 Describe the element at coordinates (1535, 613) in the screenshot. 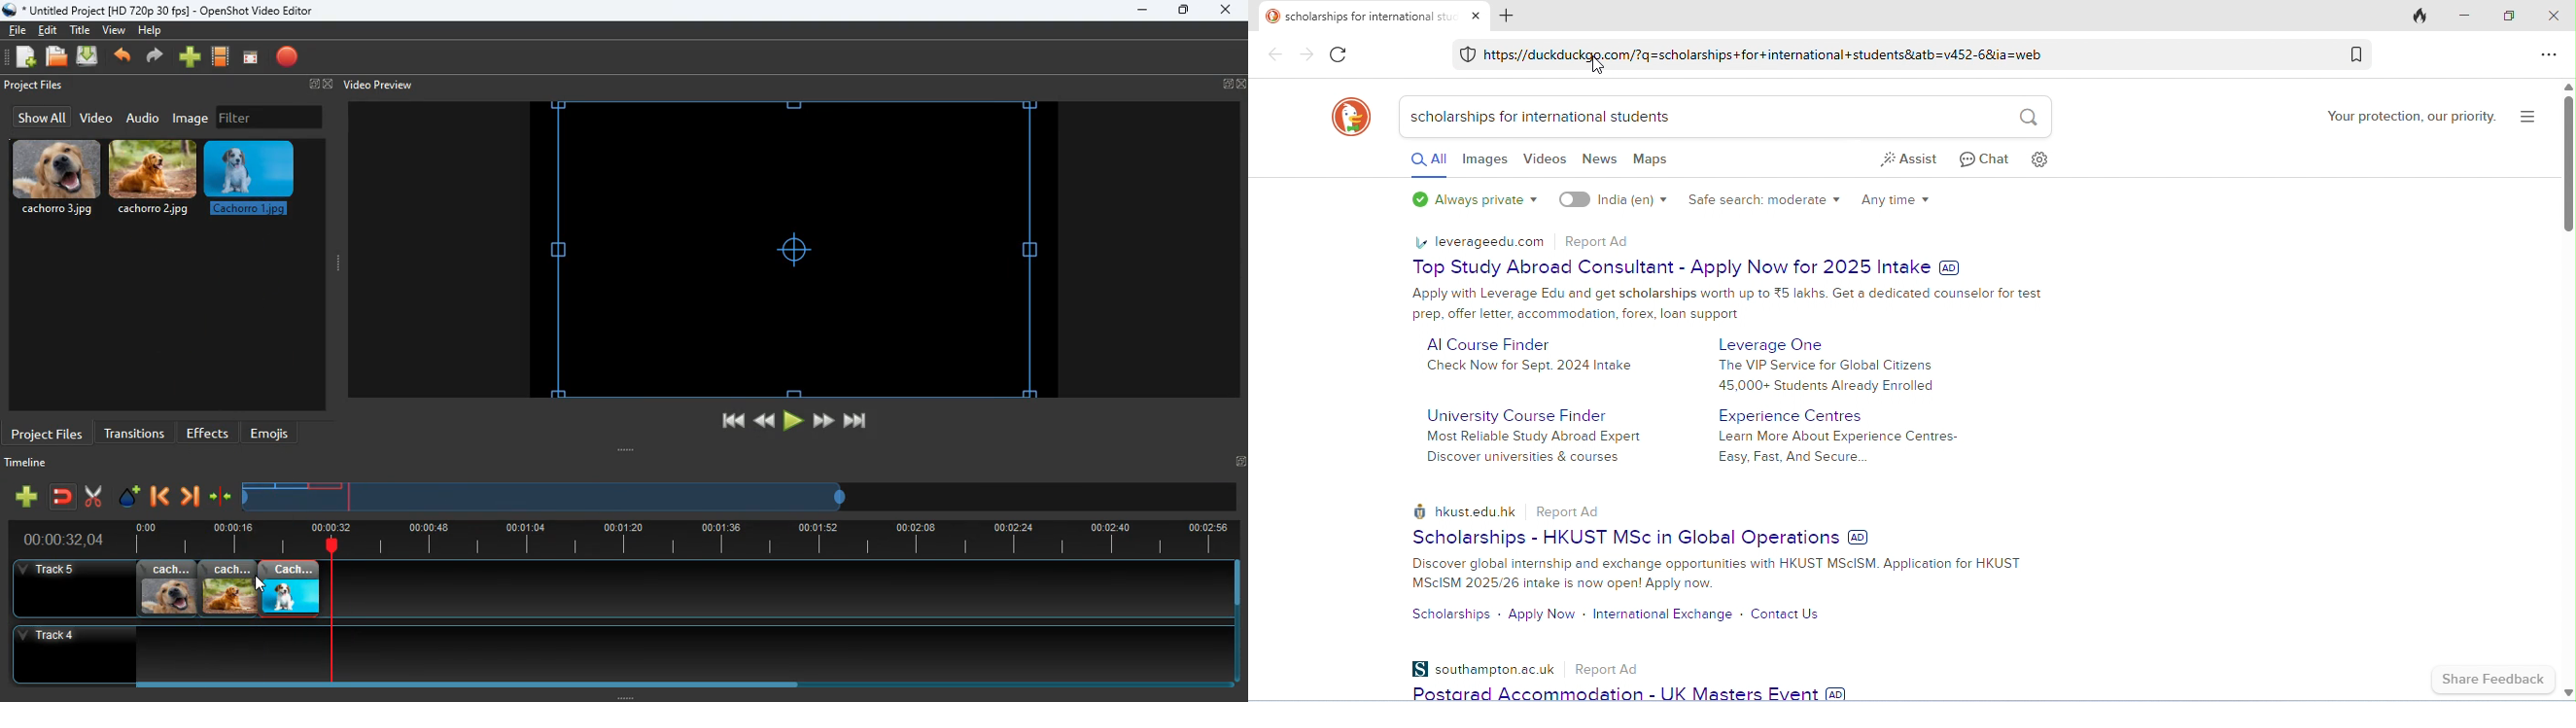

I see `apply now` at that location.